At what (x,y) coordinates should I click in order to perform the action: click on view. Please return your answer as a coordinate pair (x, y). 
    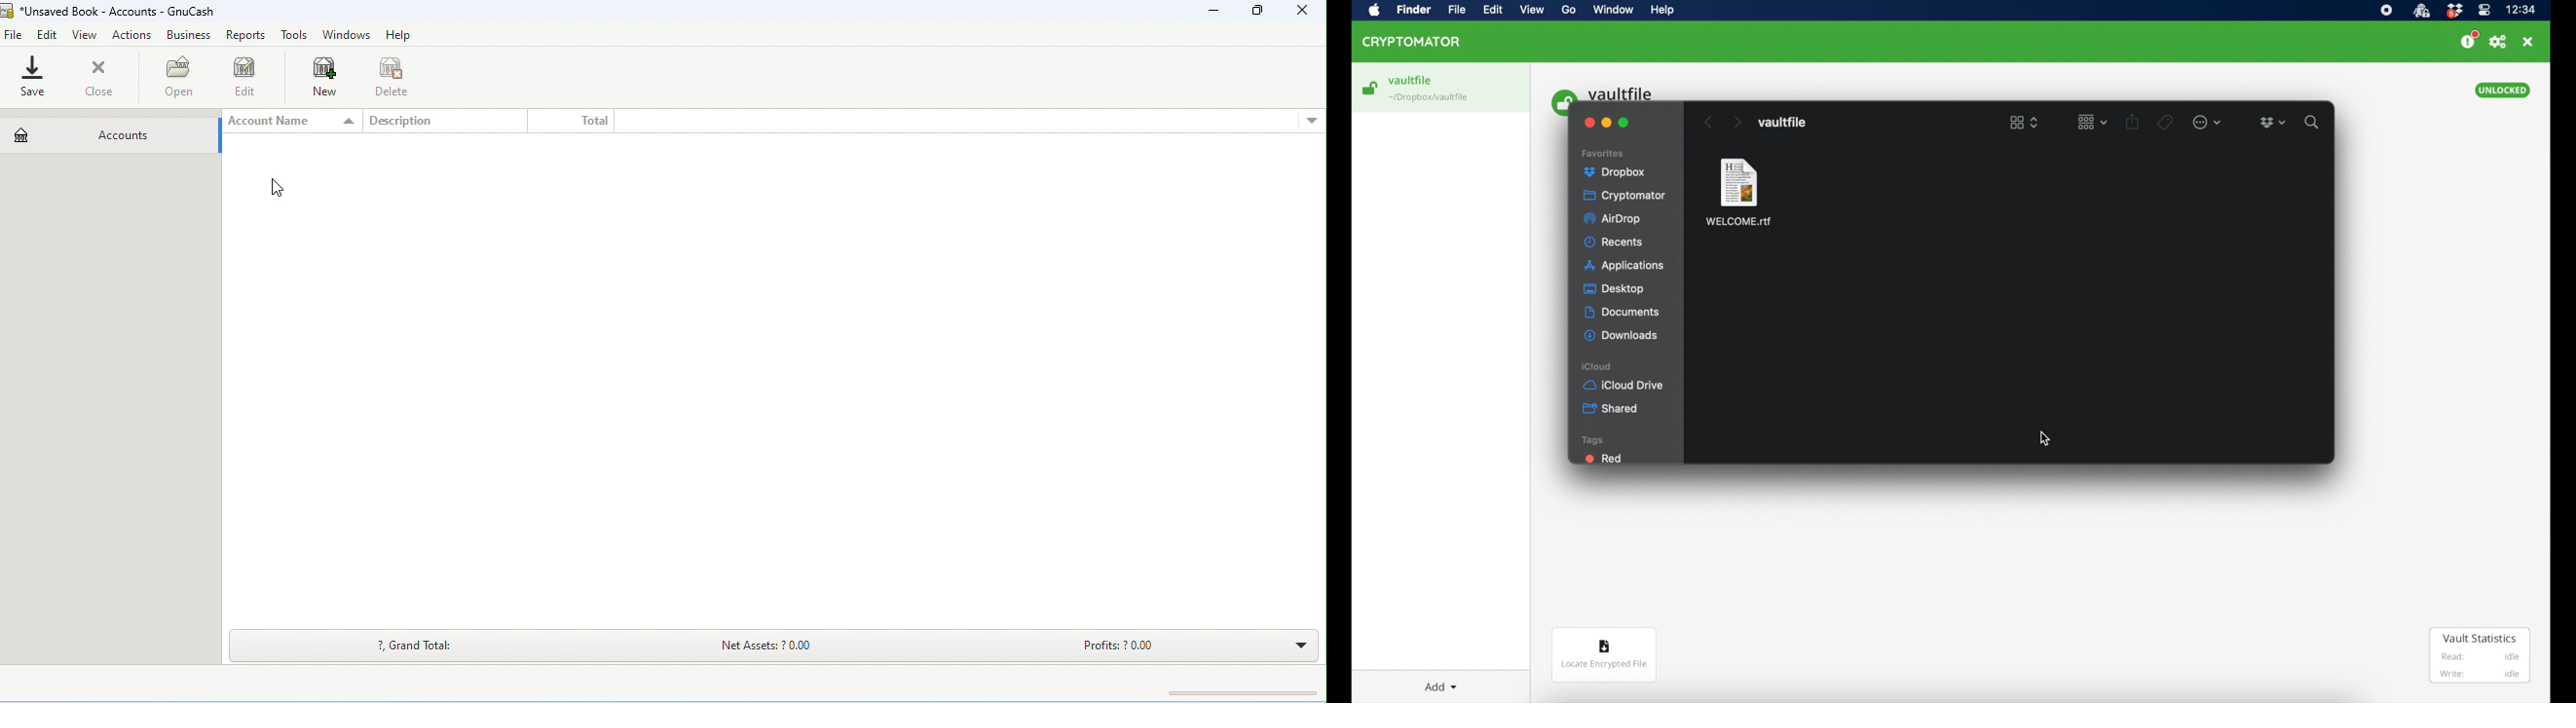
    Looking at the image, I should click on (85, 35).